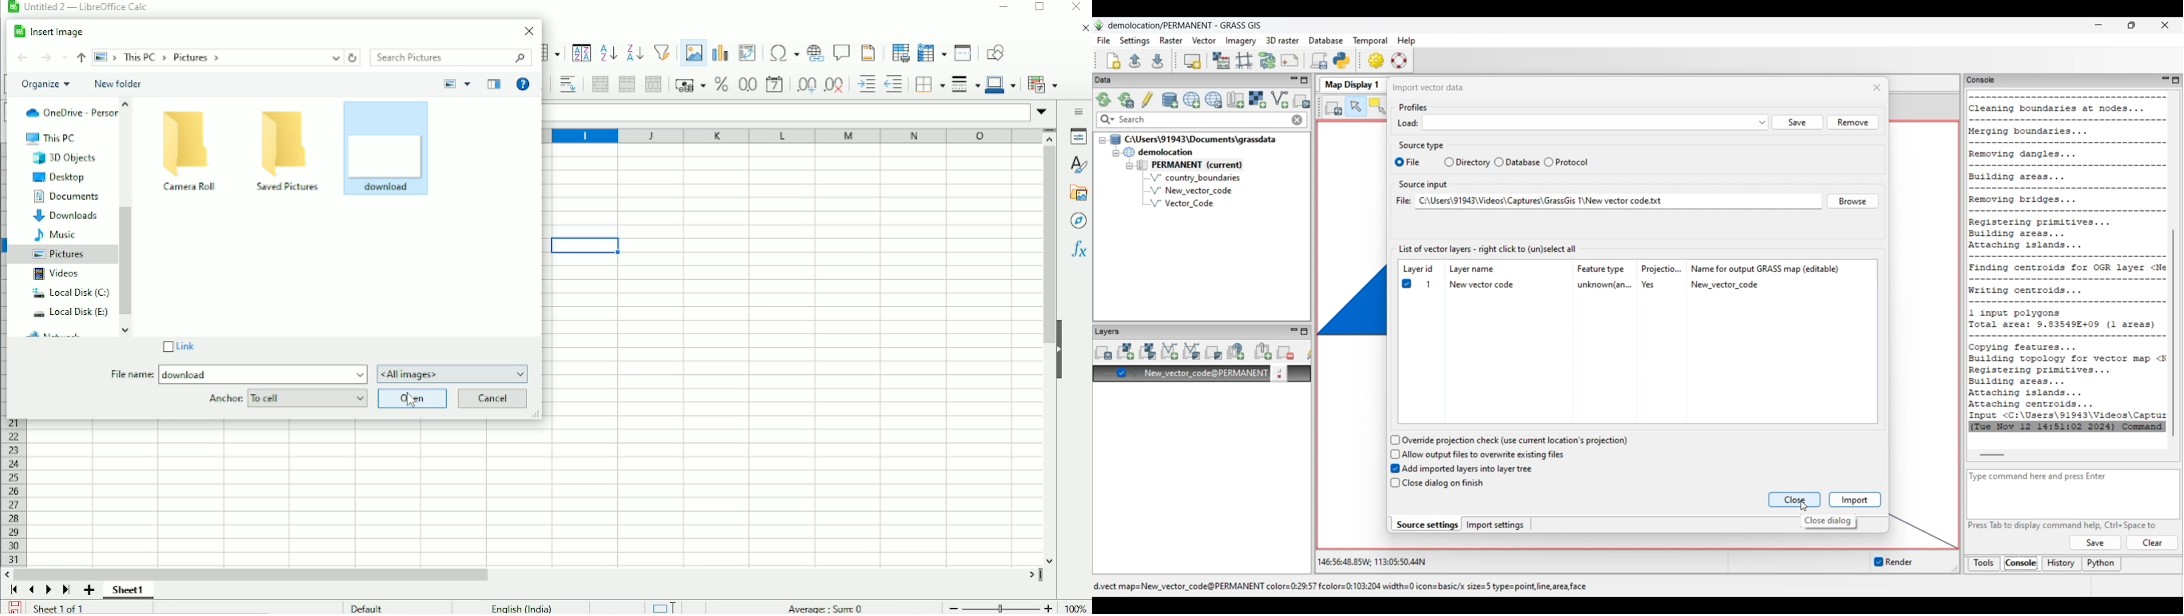  Describe the element at coordinates (1077, 608) in the screenshot. I see `100%` at that location.